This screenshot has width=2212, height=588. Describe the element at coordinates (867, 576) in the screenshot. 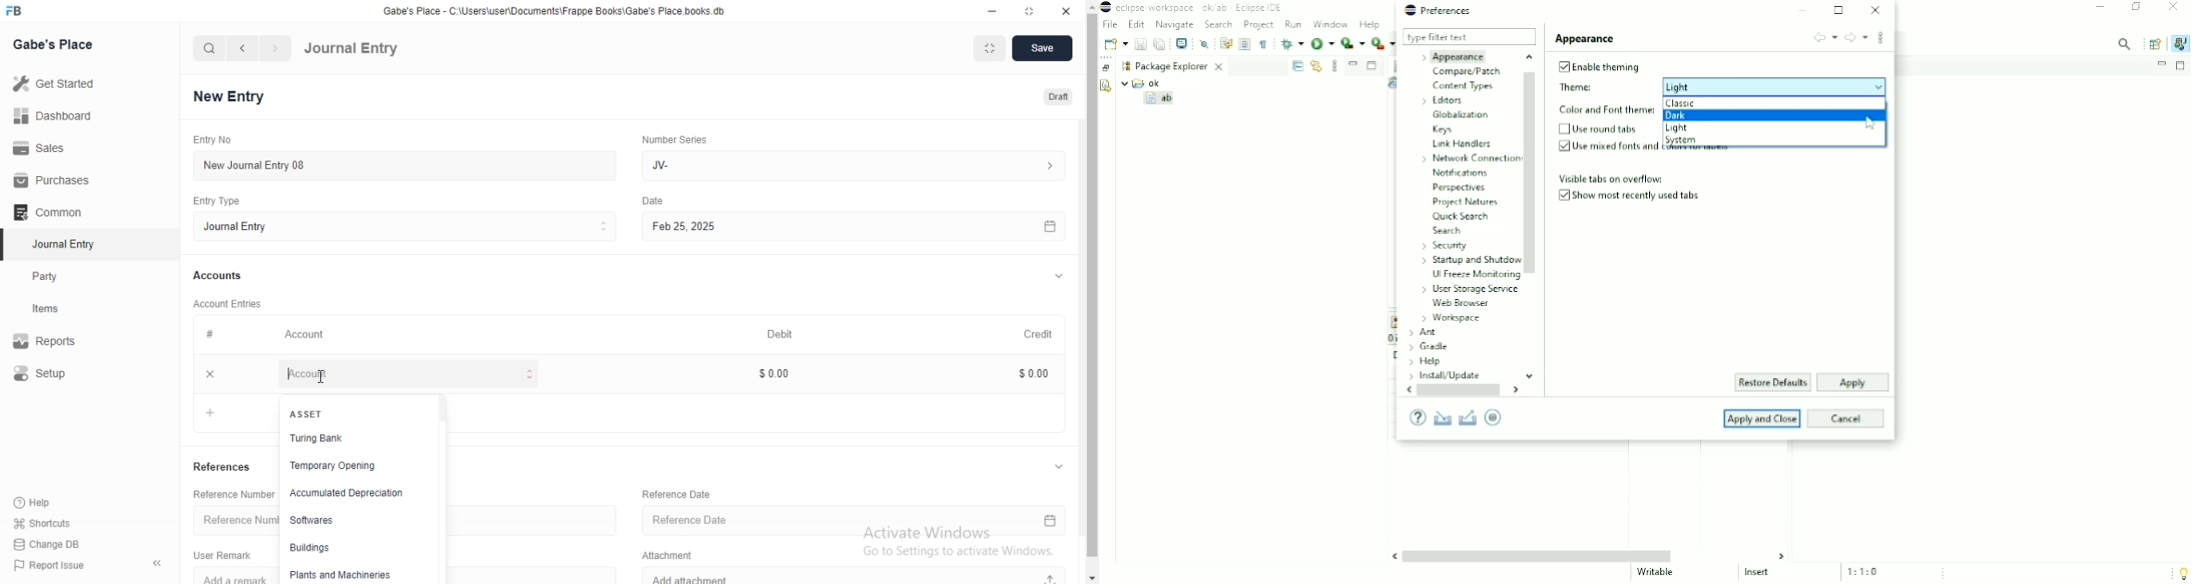

I see `Add attachment` at that location.